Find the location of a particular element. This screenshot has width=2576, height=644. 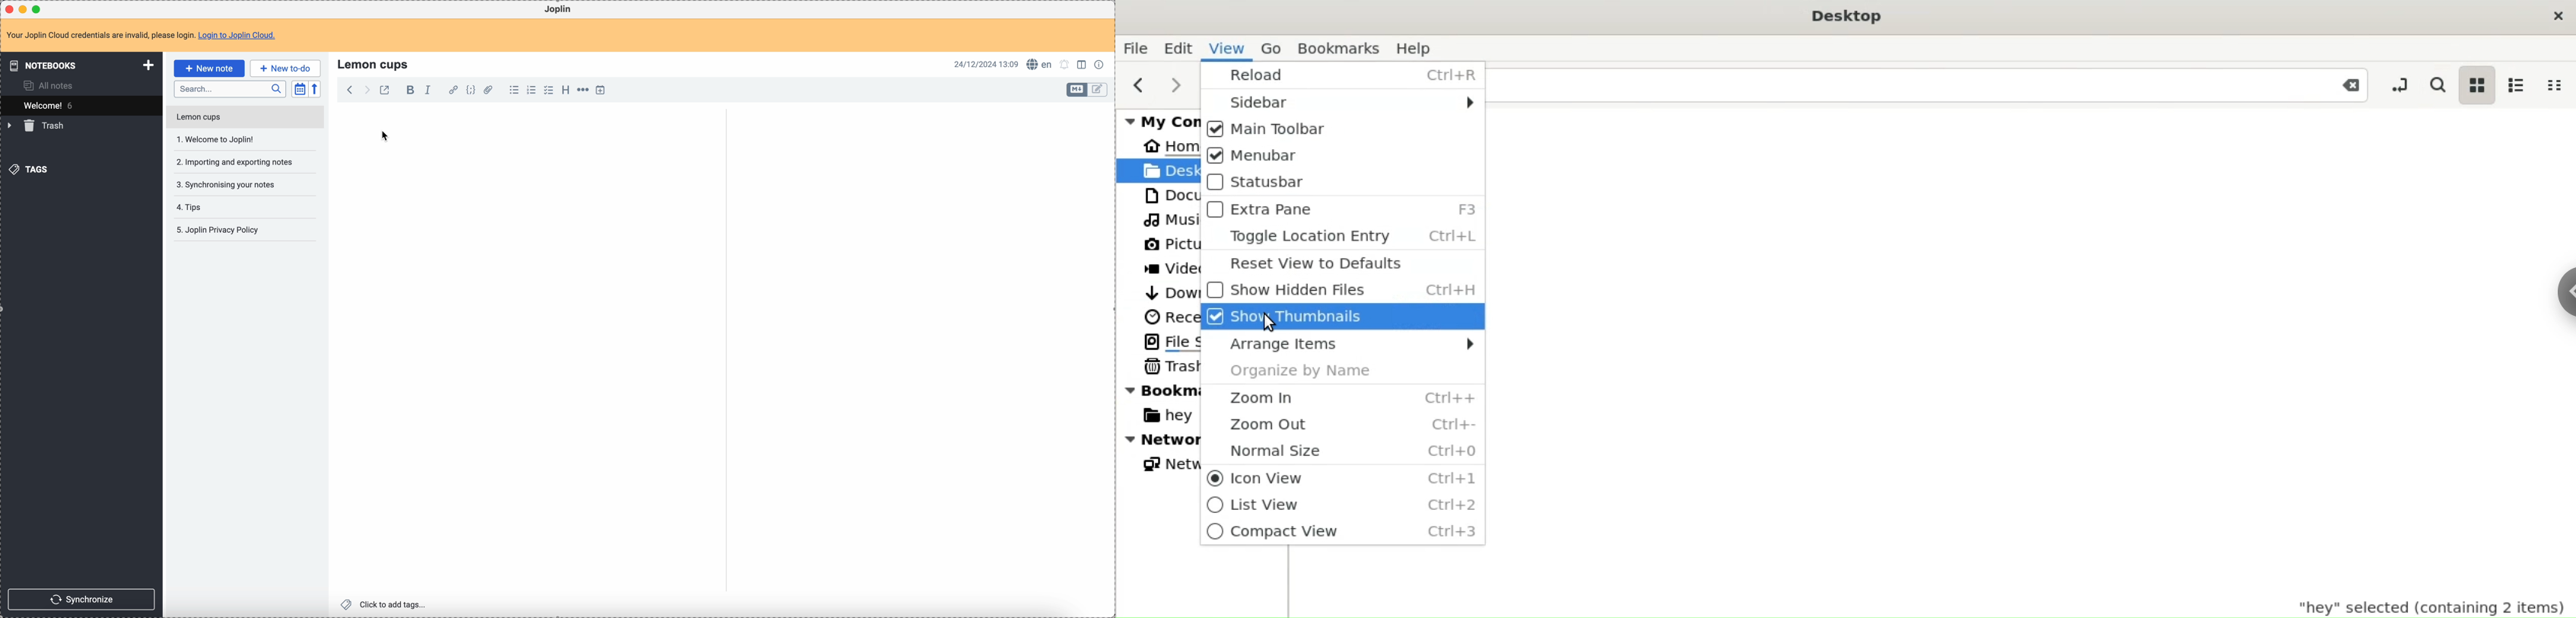

notebooks is located at coordinates (83, 65).